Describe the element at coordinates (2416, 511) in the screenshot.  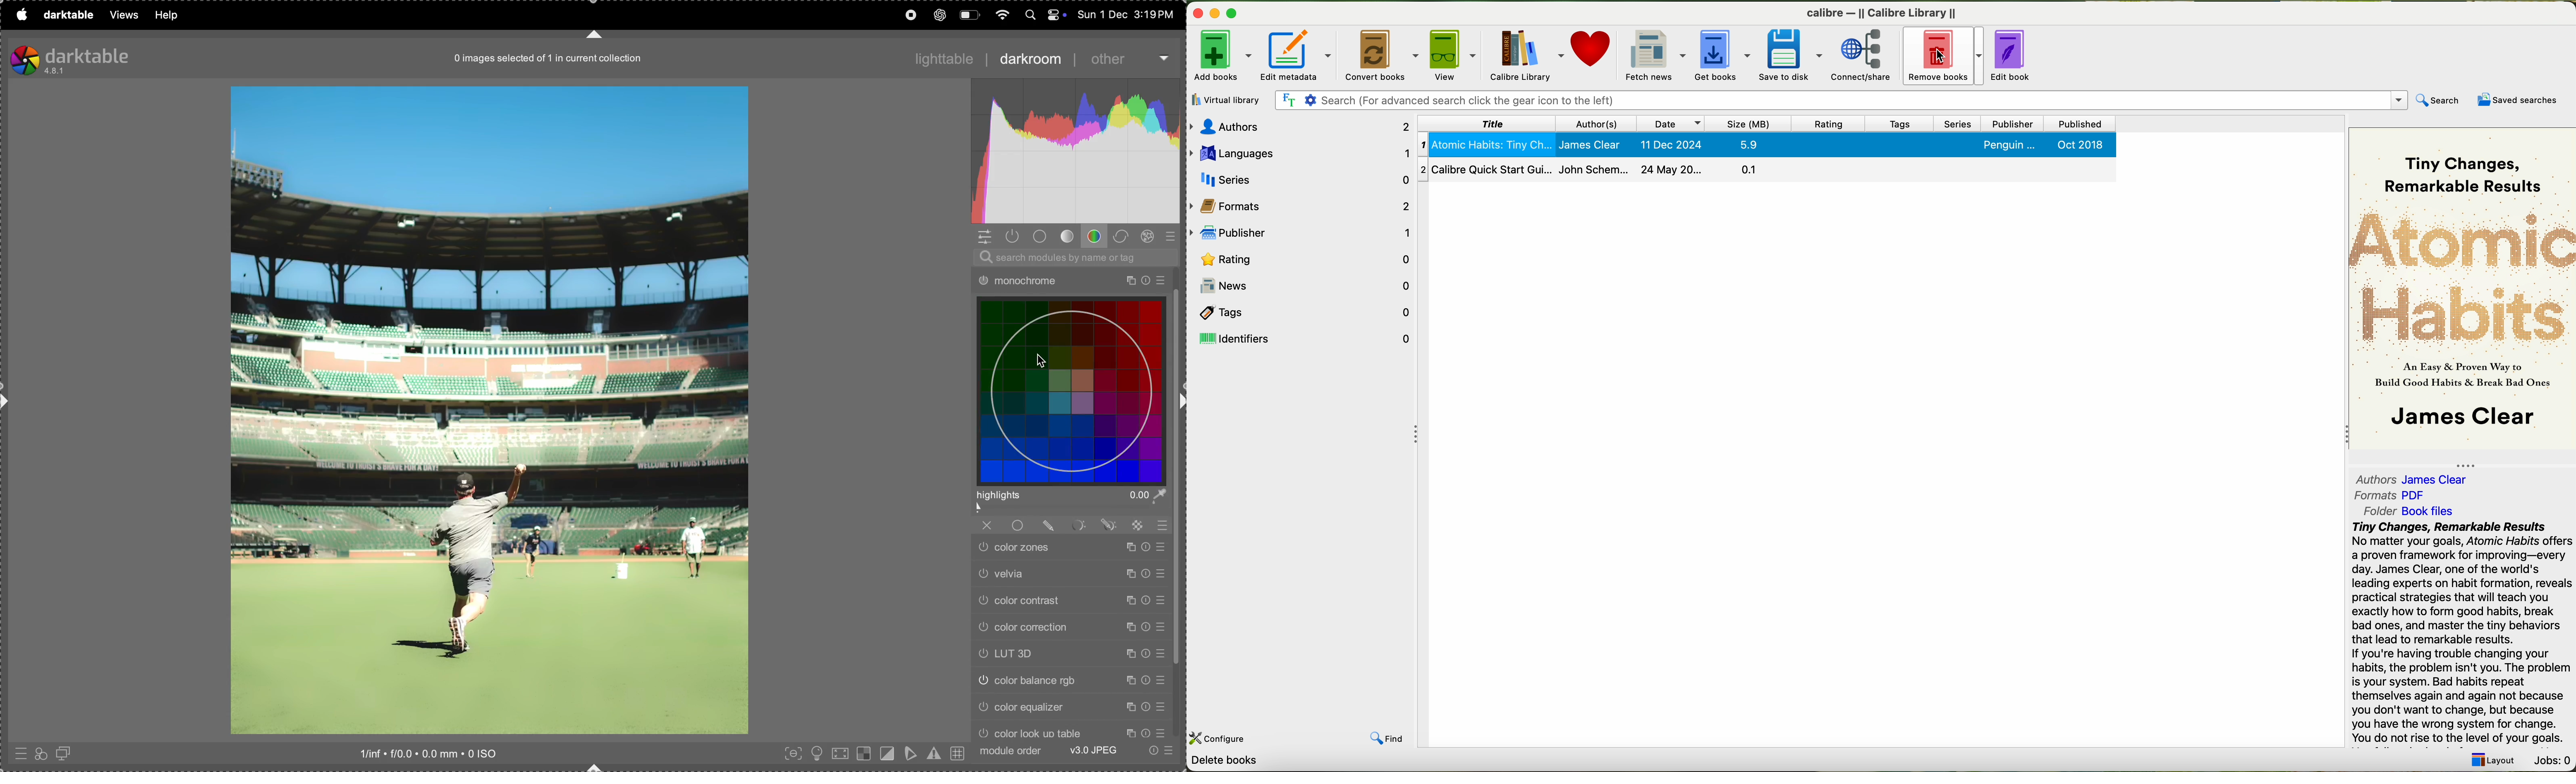
I see `folder` at that location.